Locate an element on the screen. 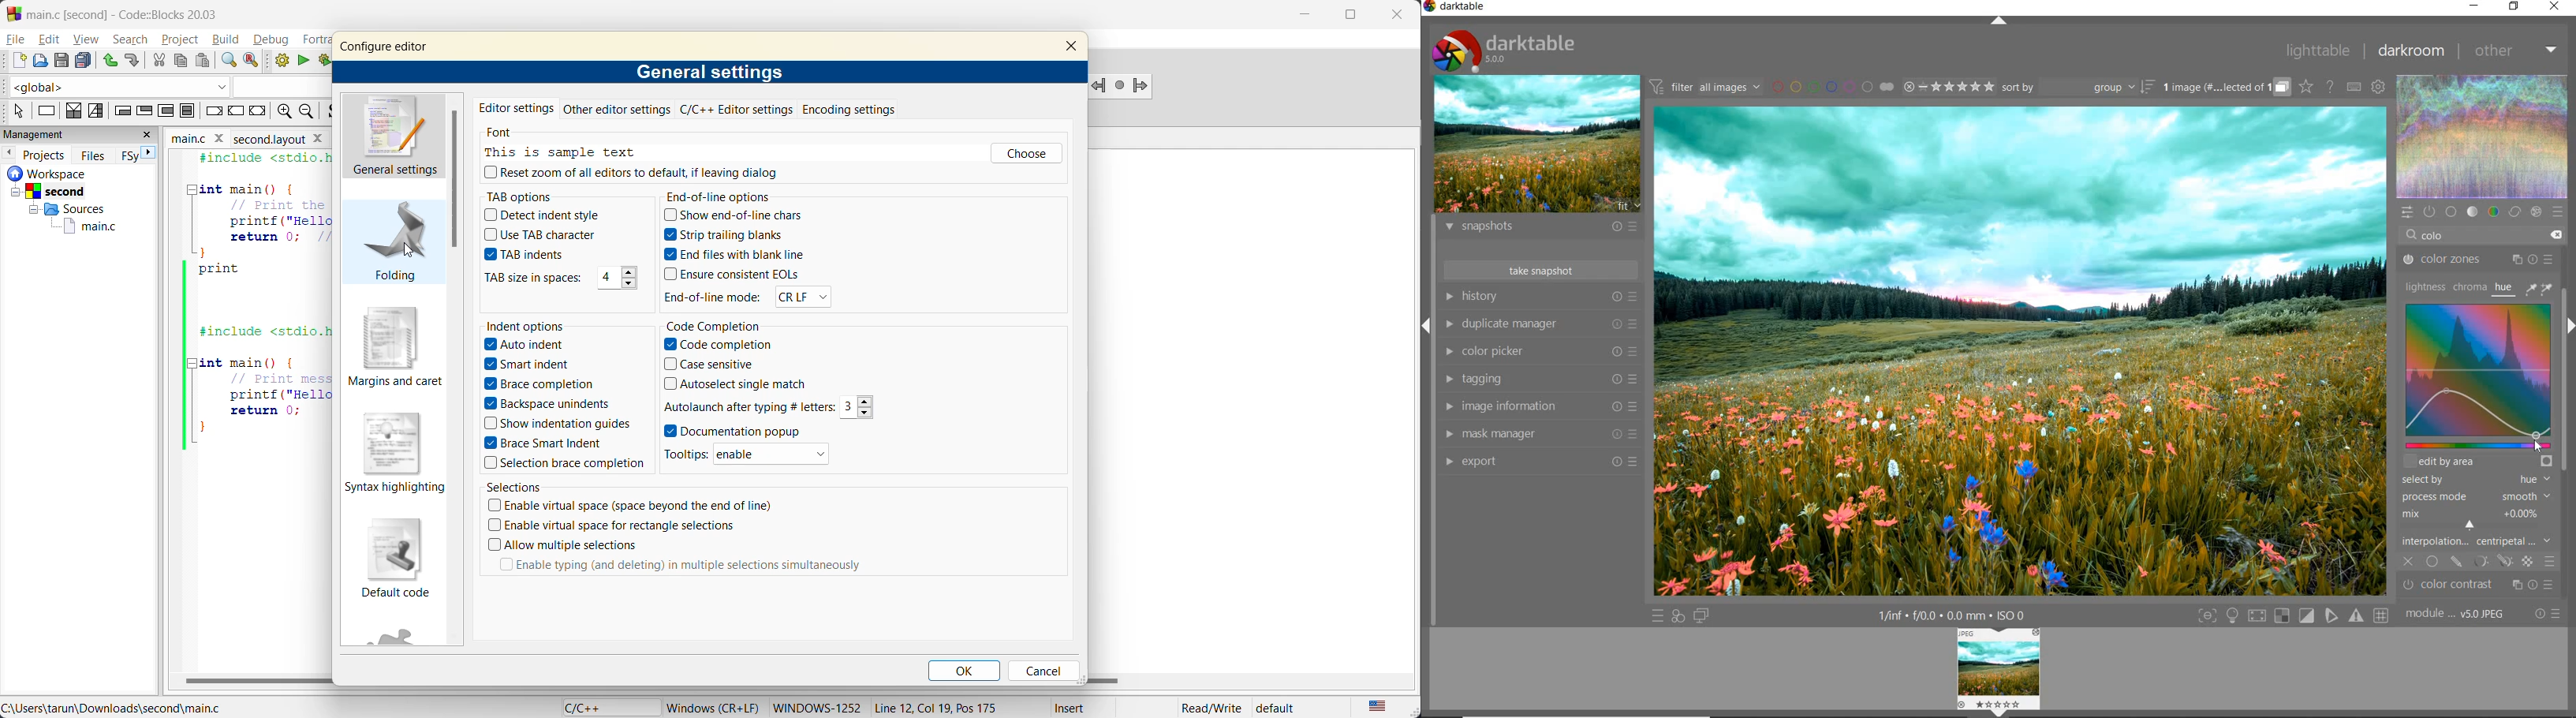  hue is located at coordinates (2505, 290).